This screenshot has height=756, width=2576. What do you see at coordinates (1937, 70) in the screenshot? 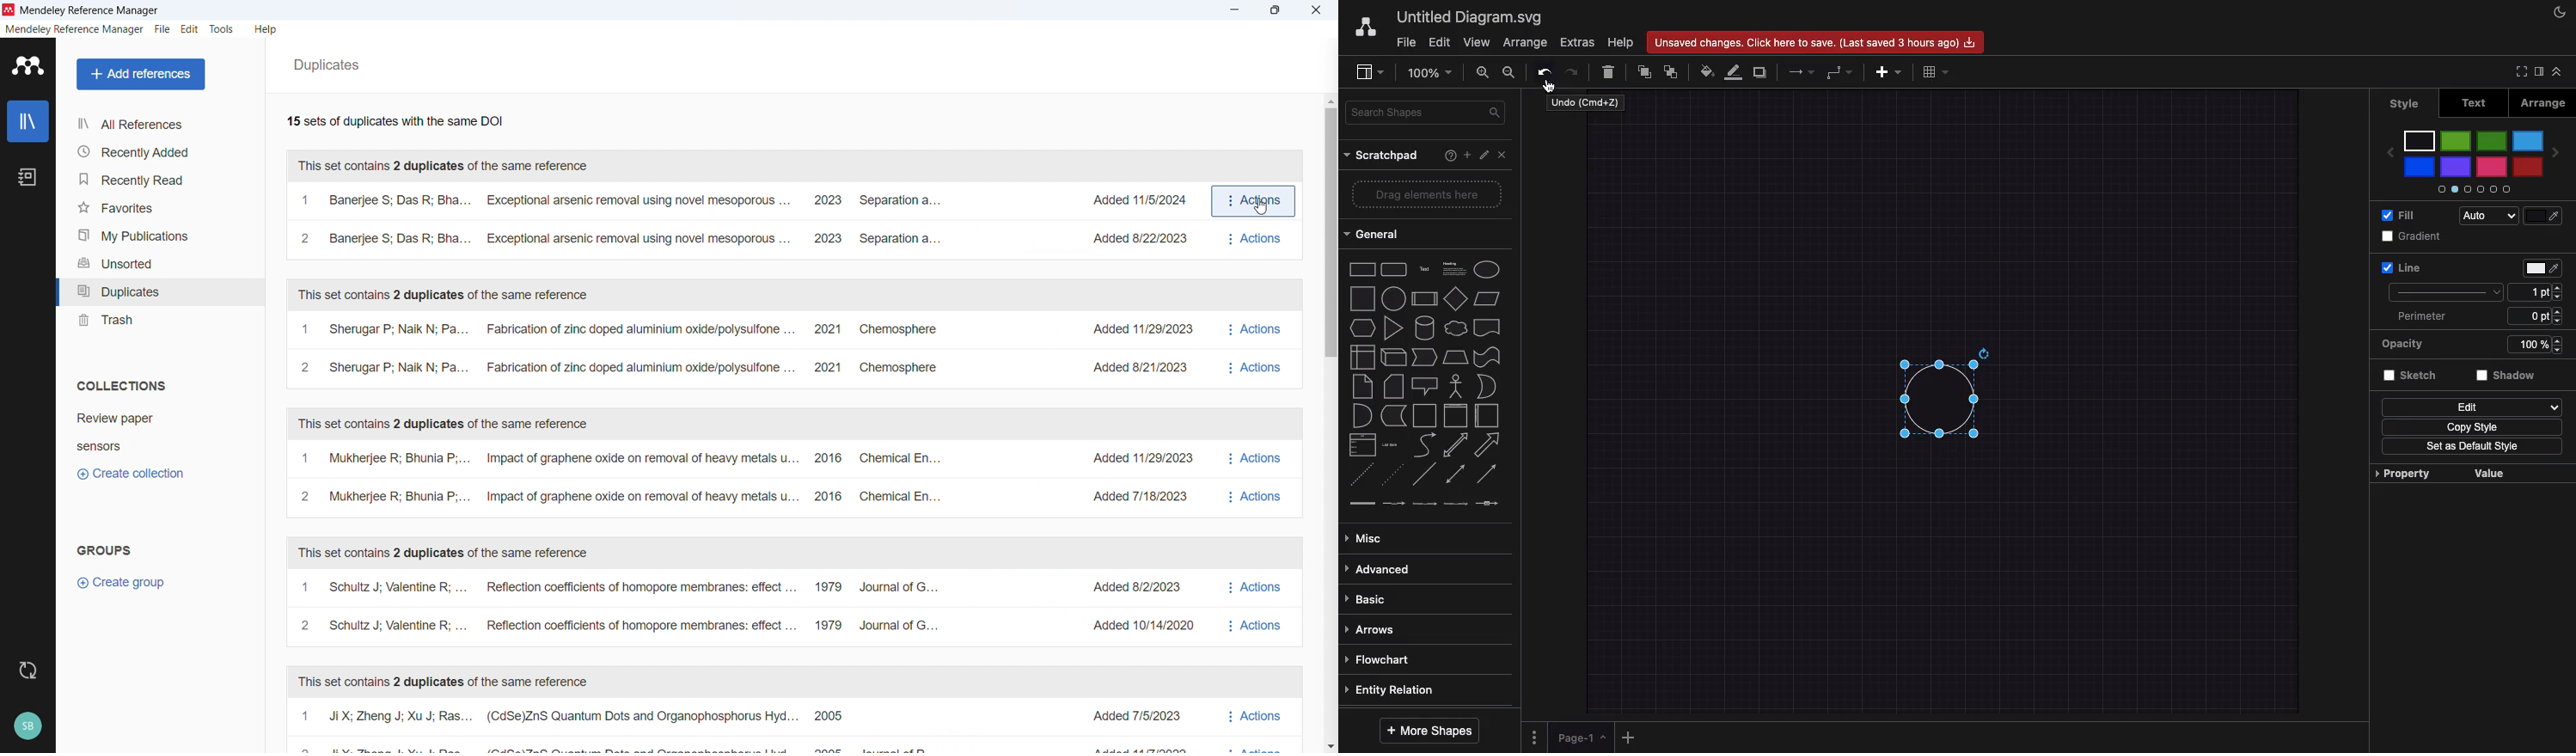
I see `Table` at bounding box center [1937, 70].